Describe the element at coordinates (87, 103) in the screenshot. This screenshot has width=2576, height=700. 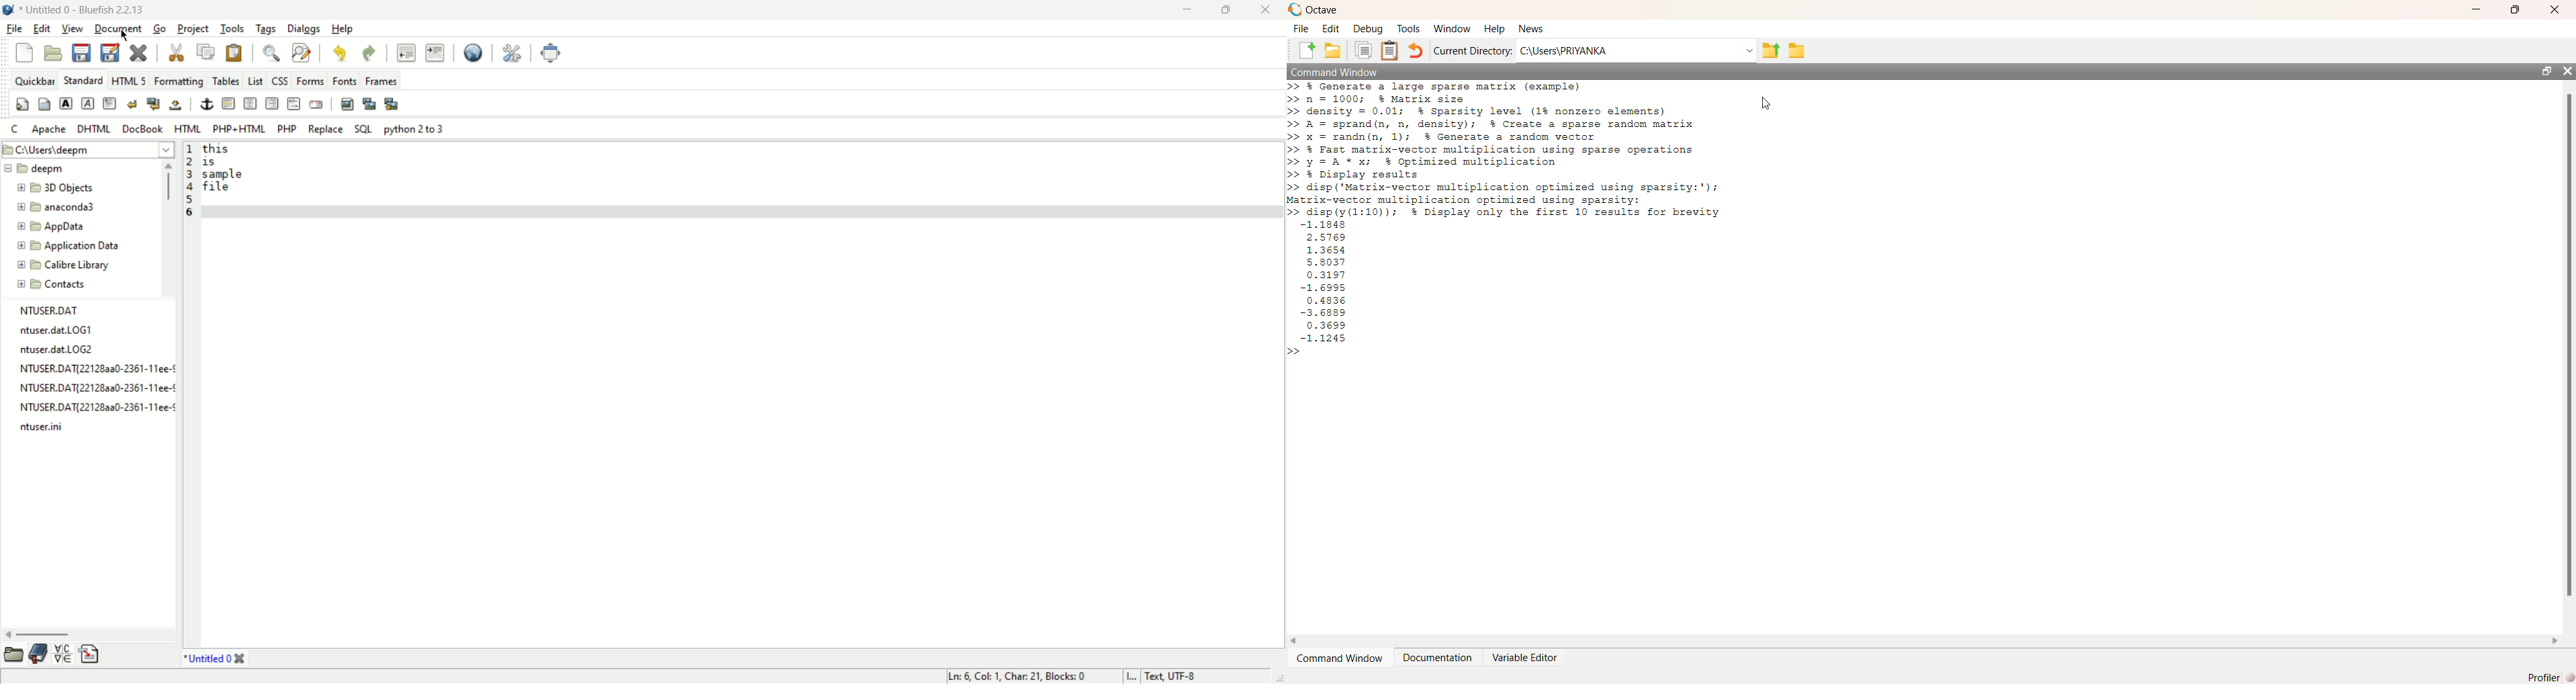
I see `emphasis` at that location.